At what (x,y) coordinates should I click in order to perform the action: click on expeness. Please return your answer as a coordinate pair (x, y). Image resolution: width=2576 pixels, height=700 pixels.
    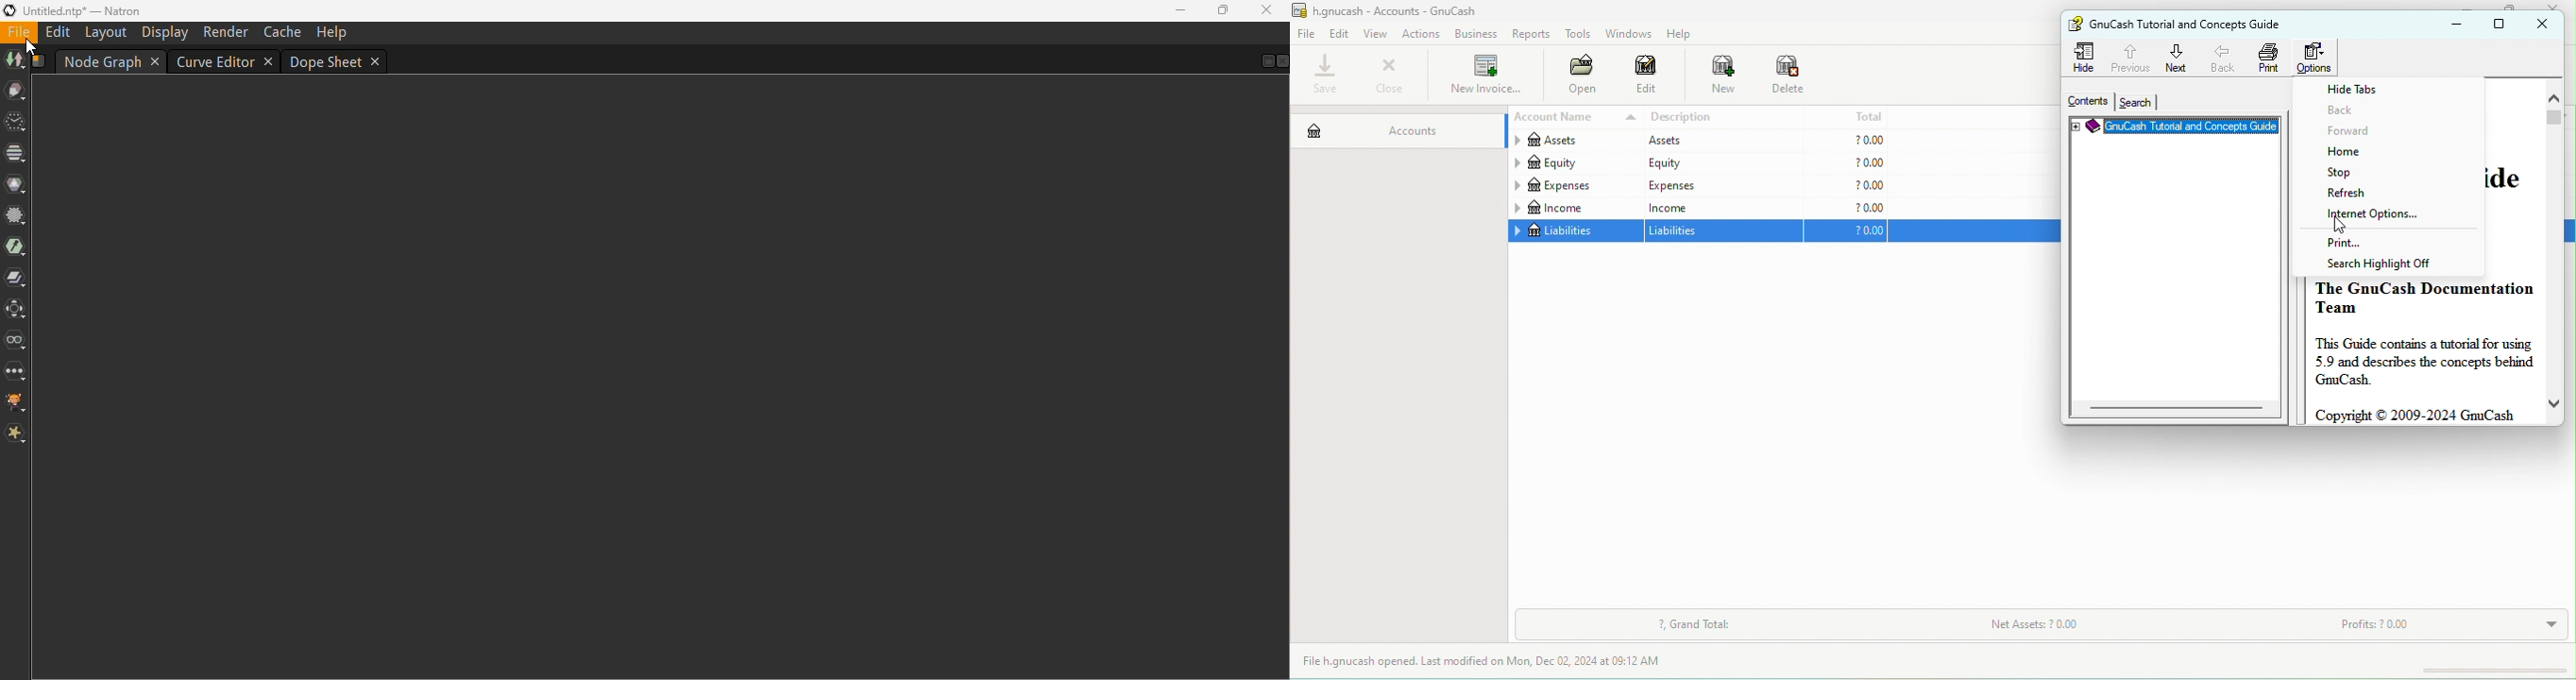
    Looking at the image, I should click on (1720, 185).